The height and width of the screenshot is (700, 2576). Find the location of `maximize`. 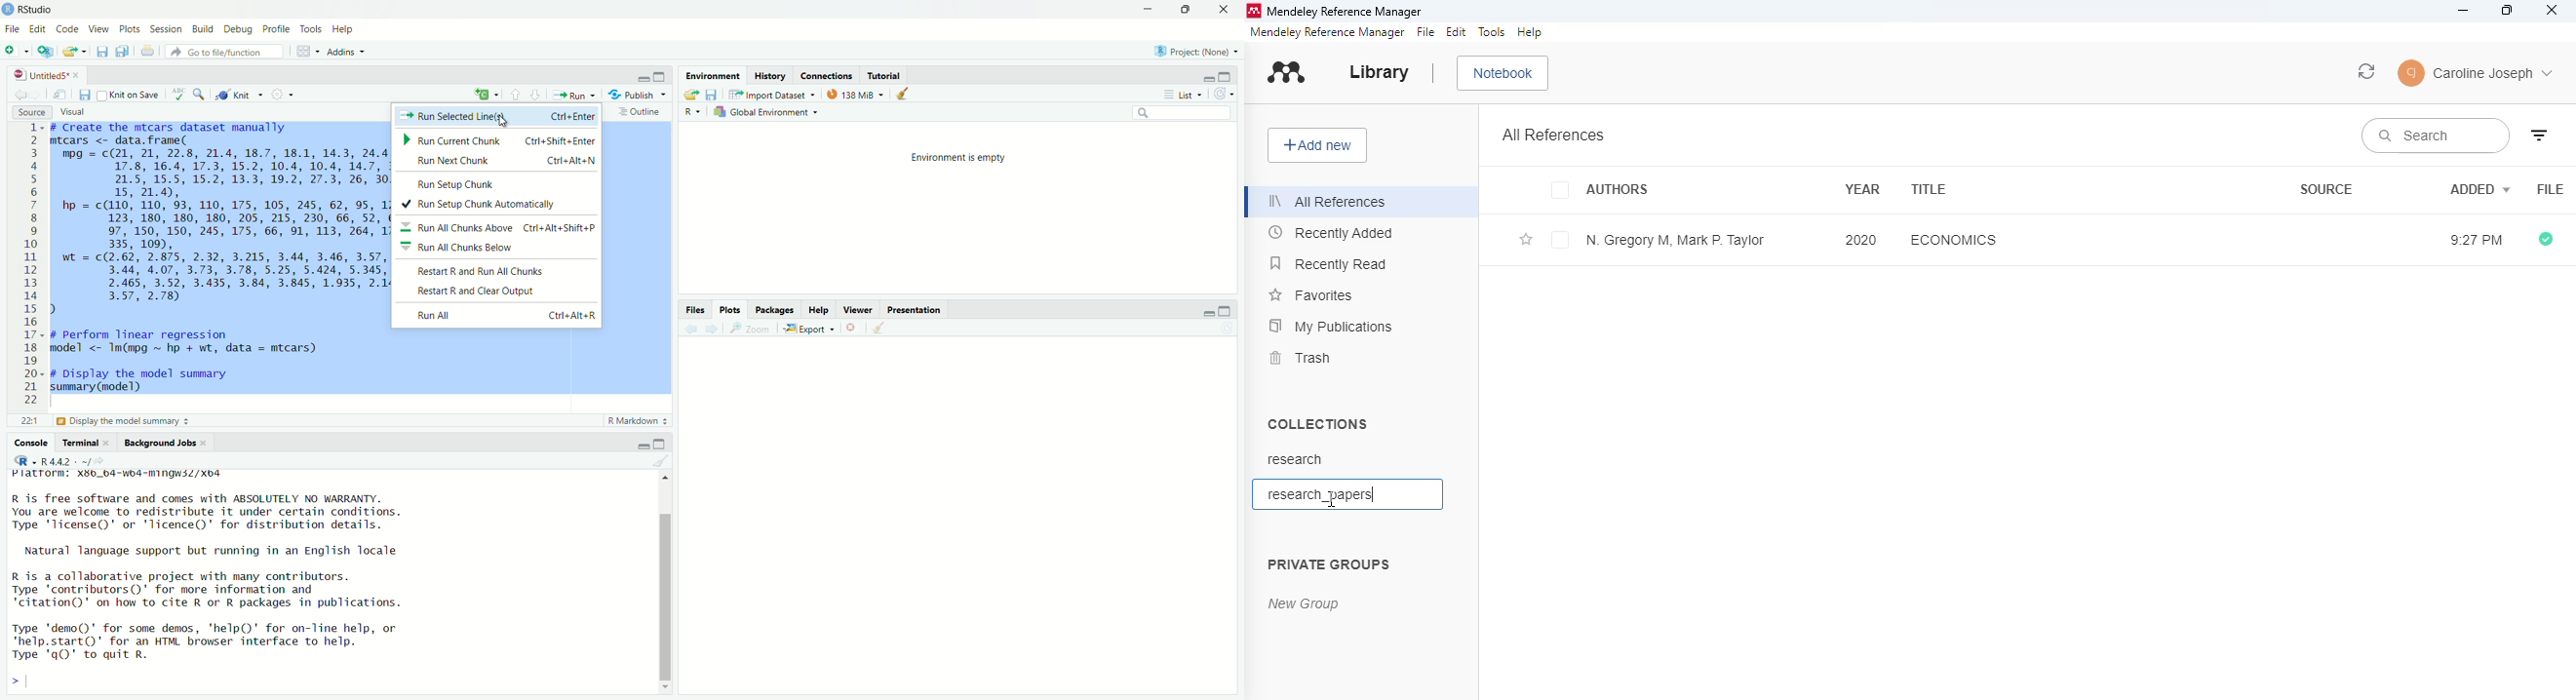

maximize is located at coordinates (1224, 312).